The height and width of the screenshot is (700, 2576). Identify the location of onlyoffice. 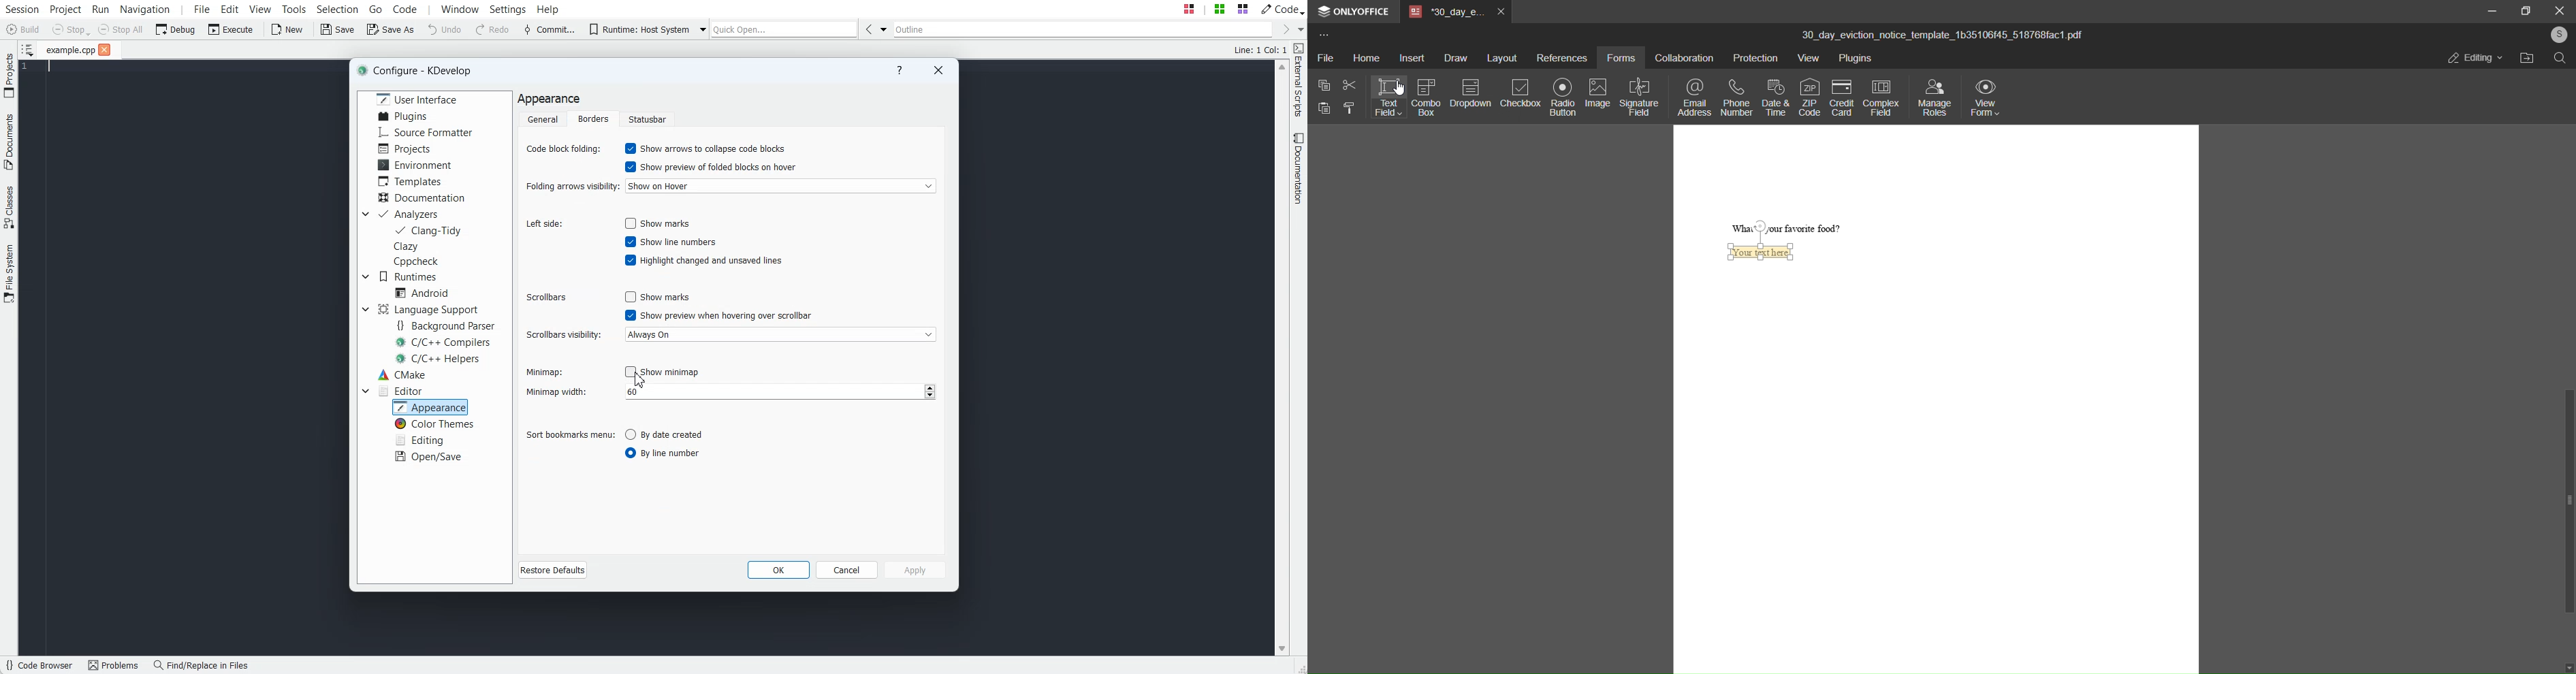
(1363, 12).